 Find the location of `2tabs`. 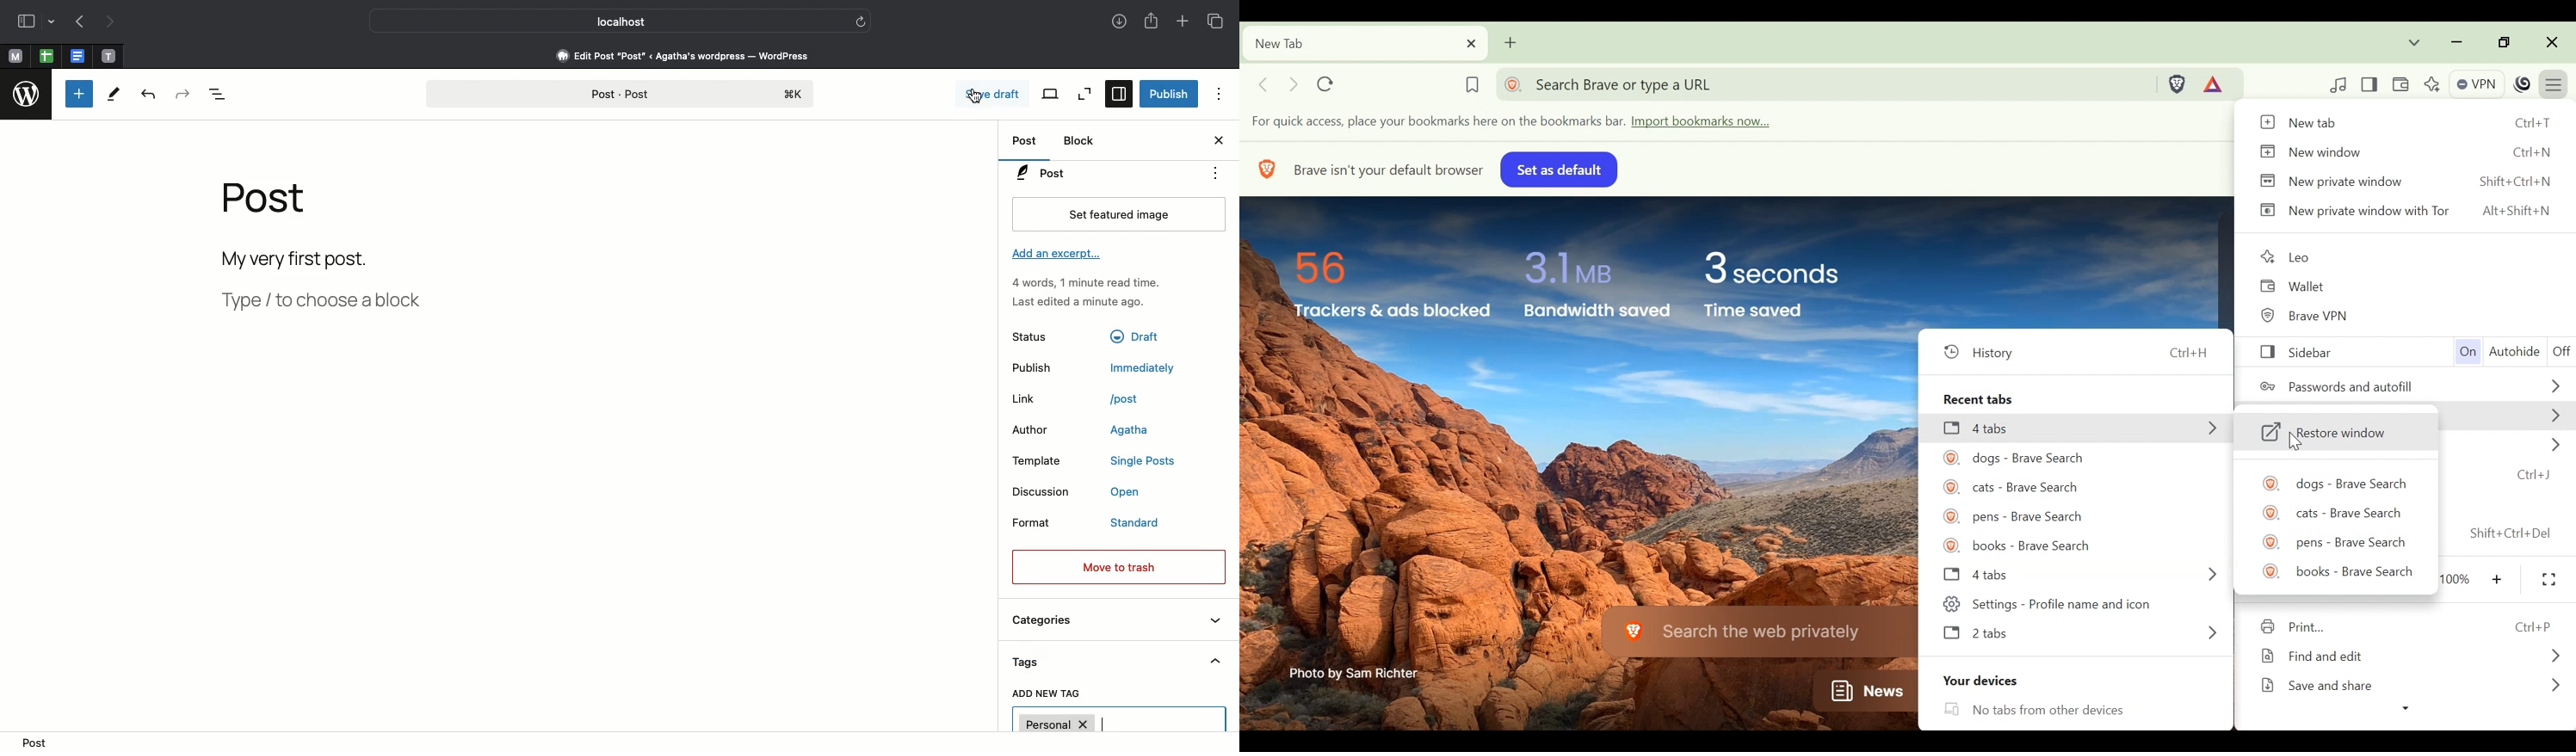

2tabs is located at coordinates (1993, 634).